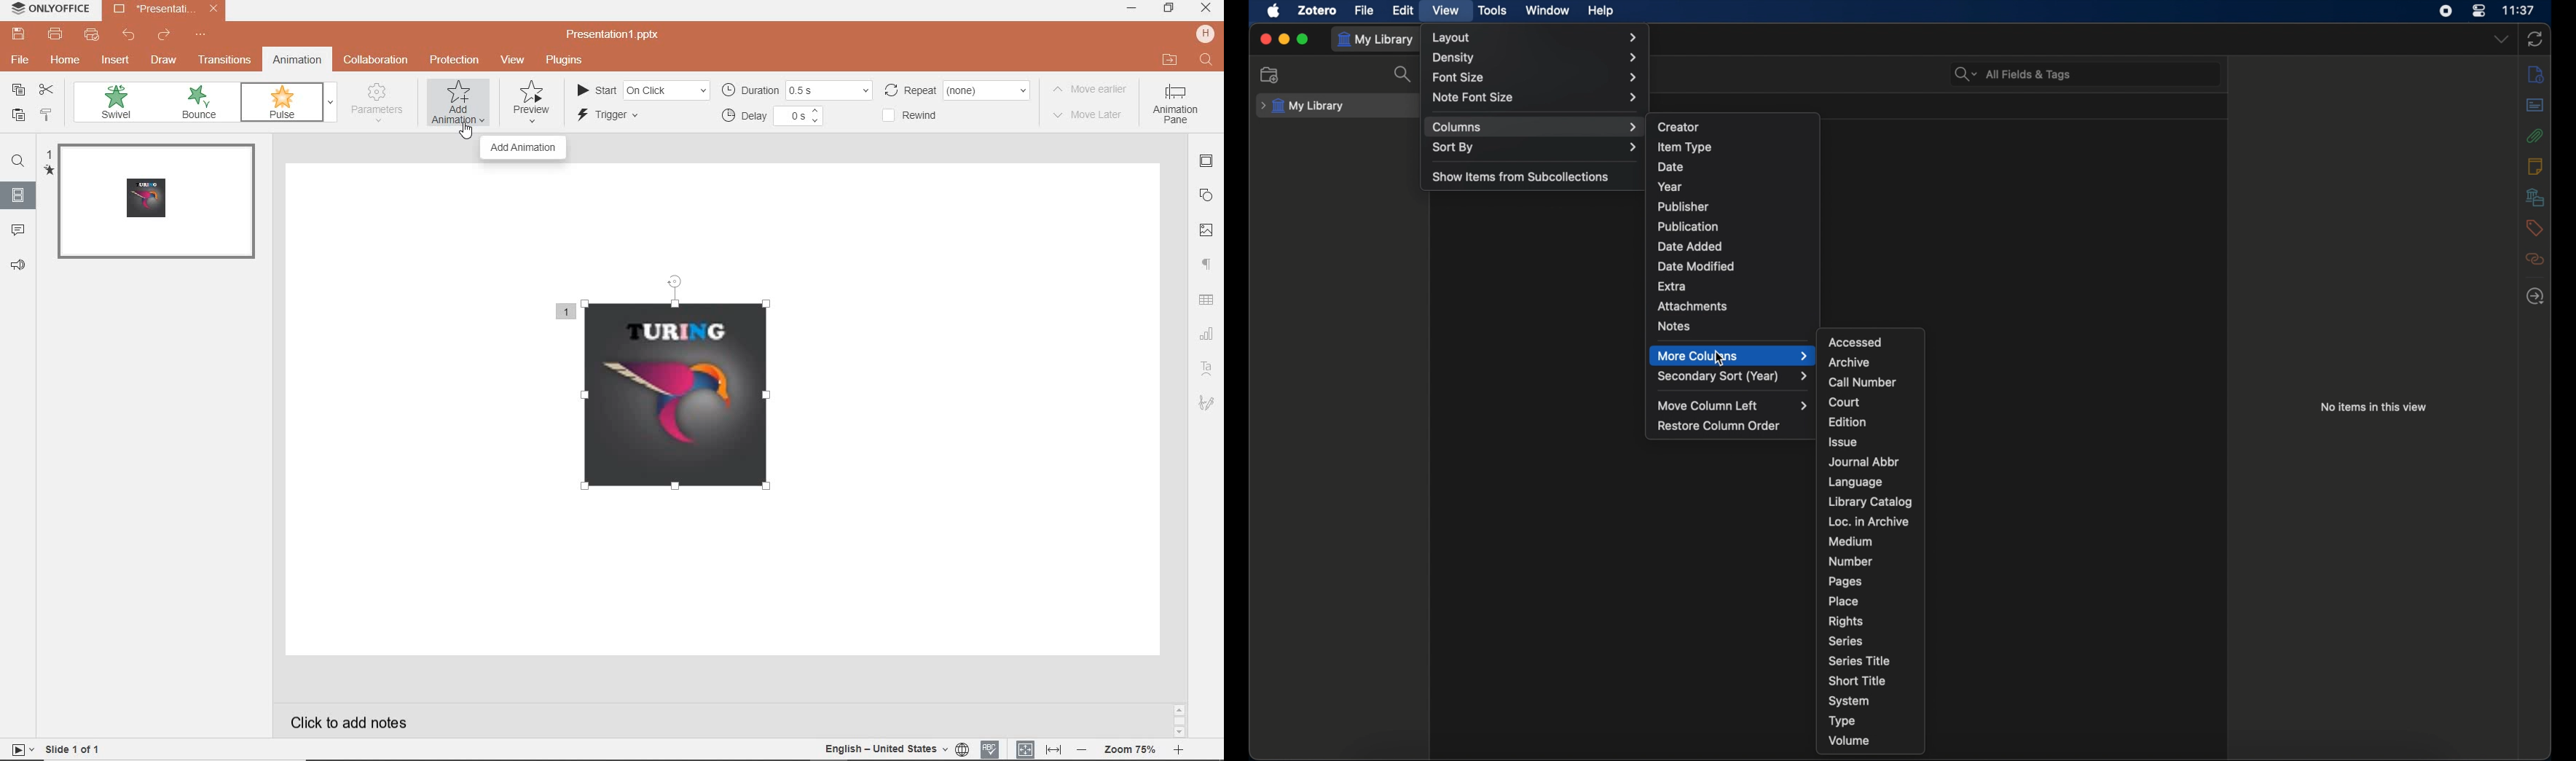  I want to click on language, so click(1855, 482).